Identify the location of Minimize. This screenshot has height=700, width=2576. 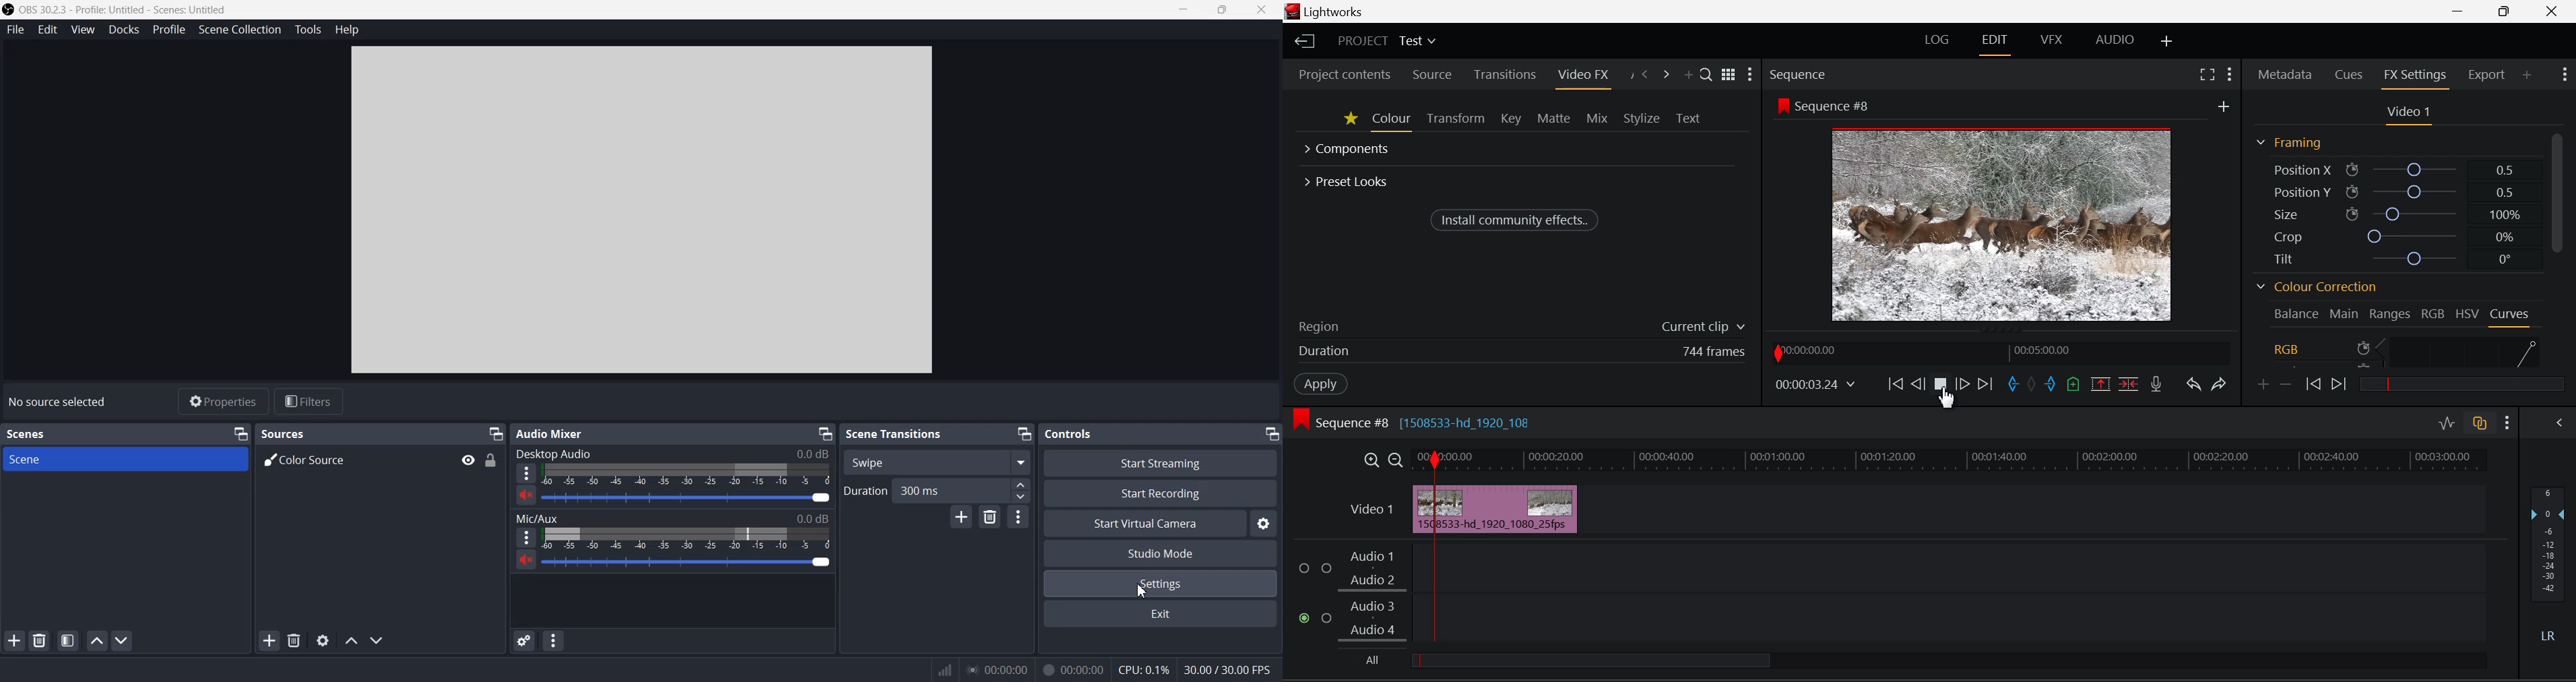
(2505, 11).